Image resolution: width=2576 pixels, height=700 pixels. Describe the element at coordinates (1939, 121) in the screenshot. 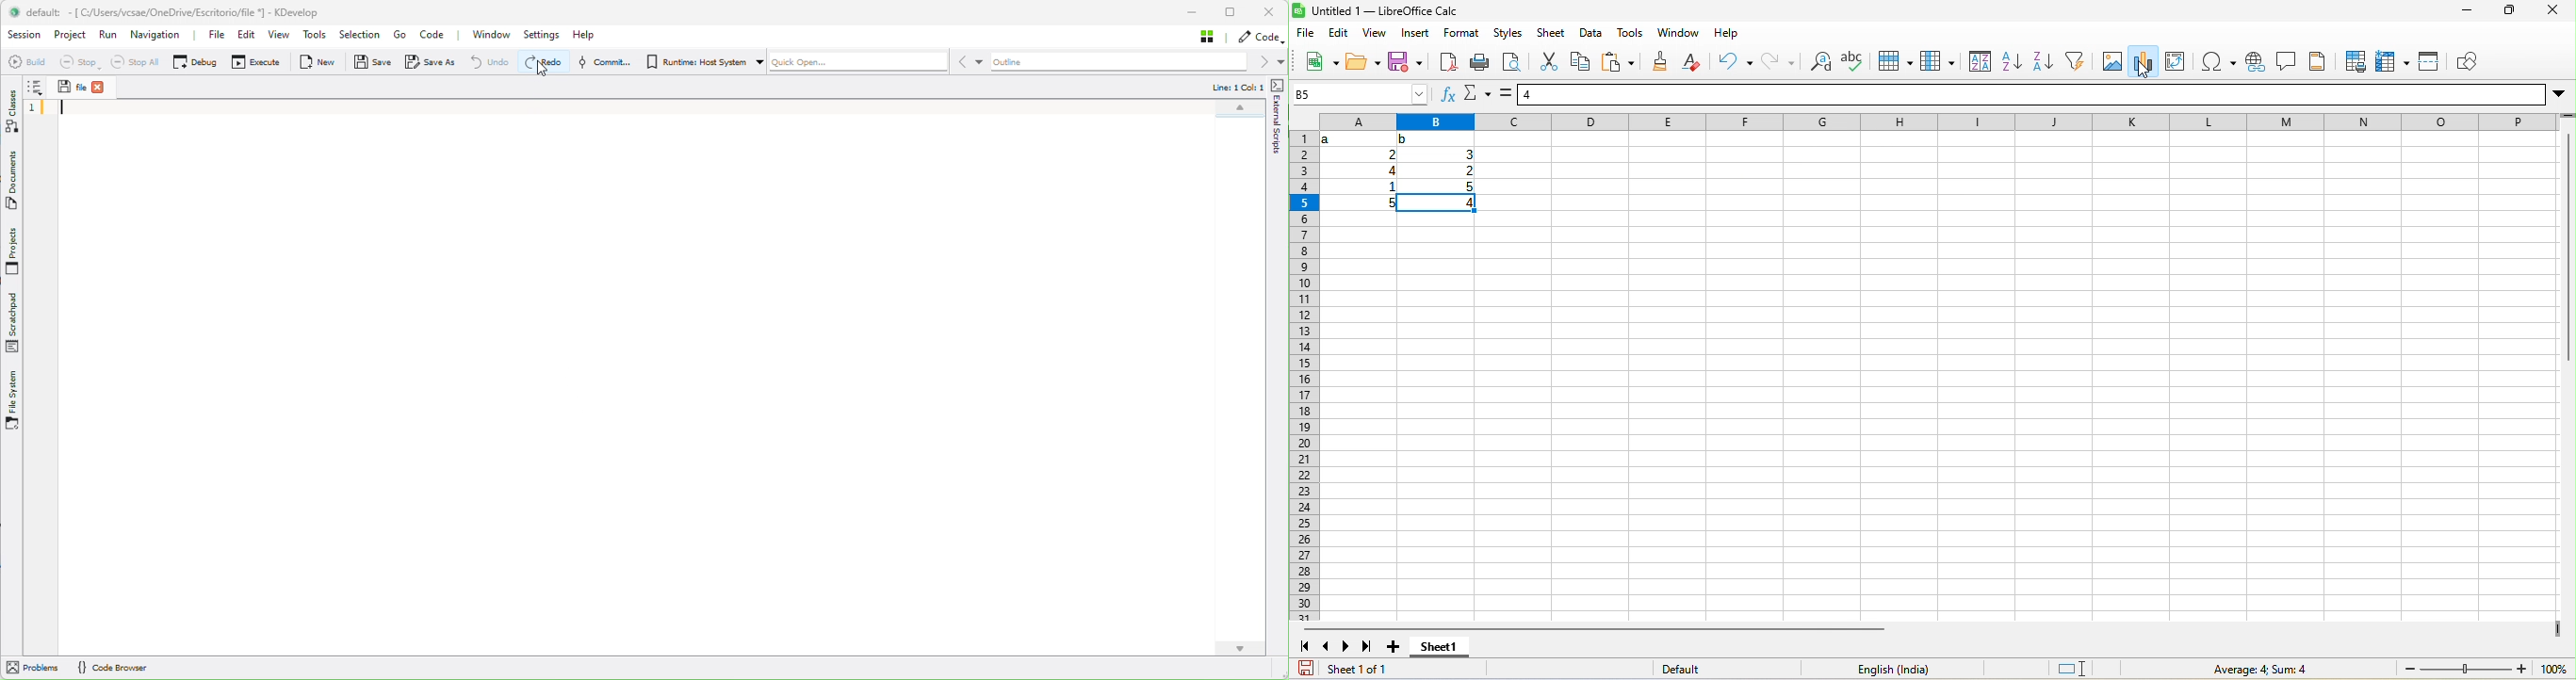

I see `column headings` at that location.